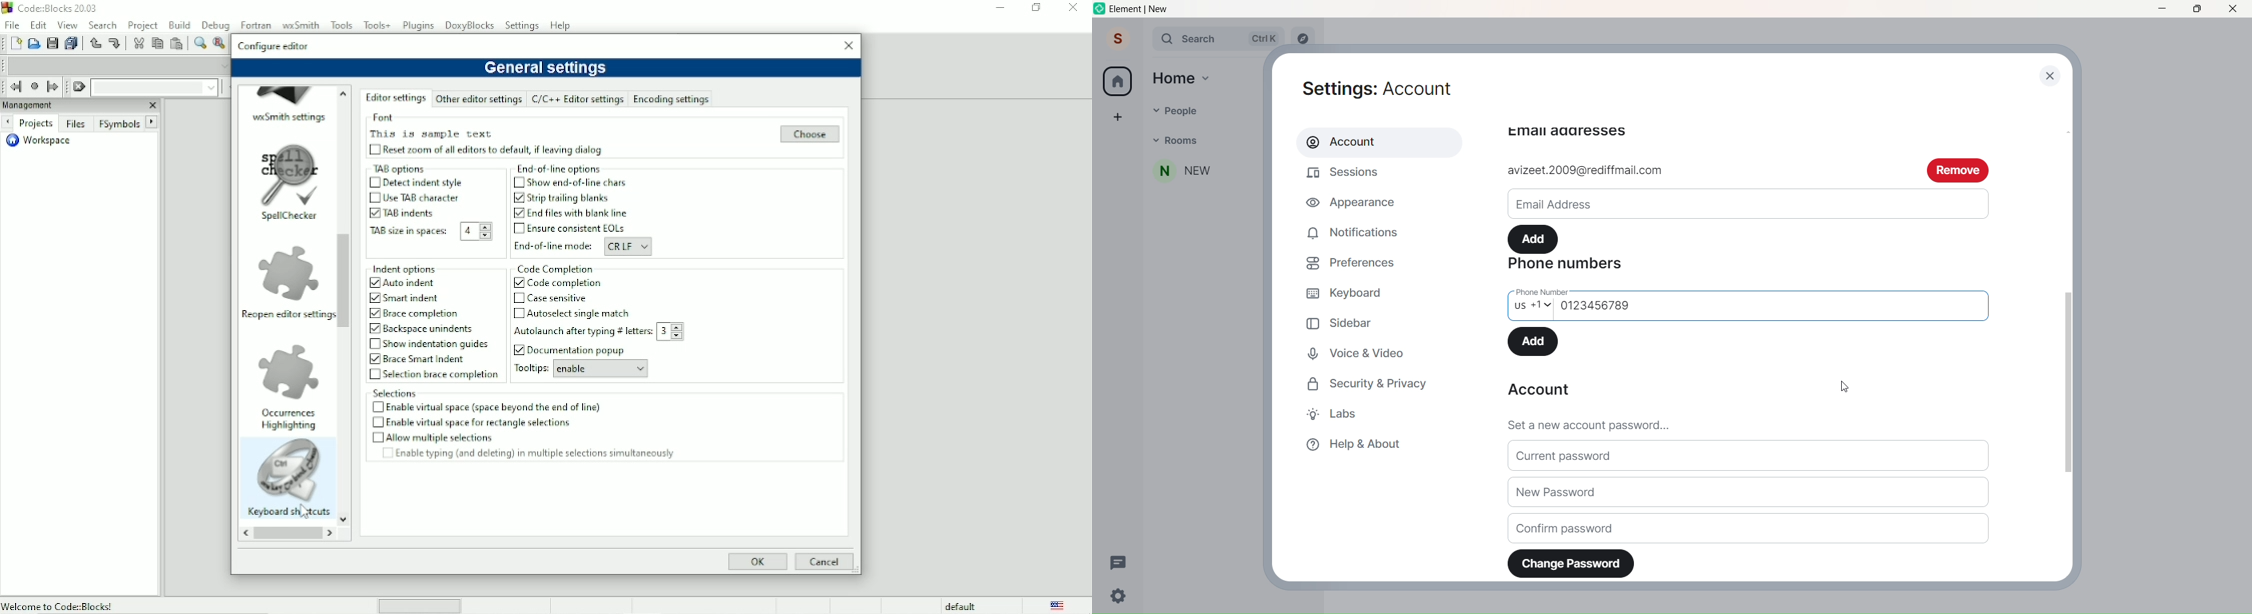  I want to click on Redo, so click(117, 44).